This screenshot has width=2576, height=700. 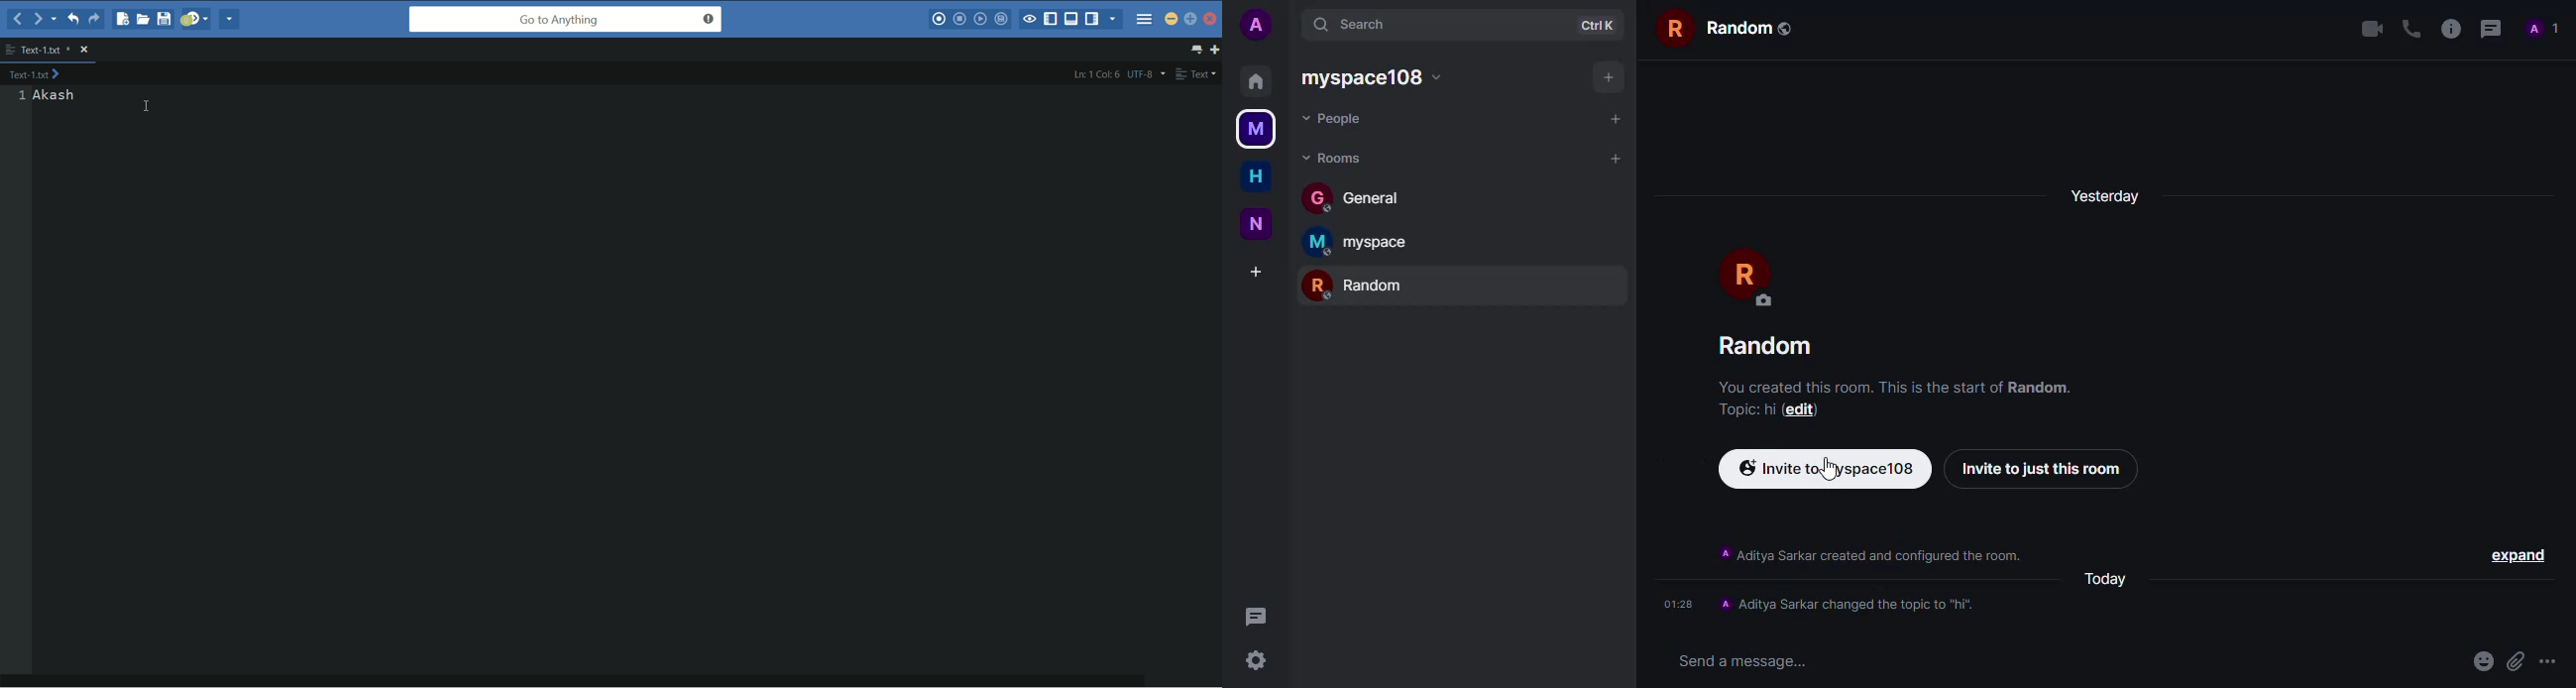 I want to click on info, so click(x=1868, y=554).